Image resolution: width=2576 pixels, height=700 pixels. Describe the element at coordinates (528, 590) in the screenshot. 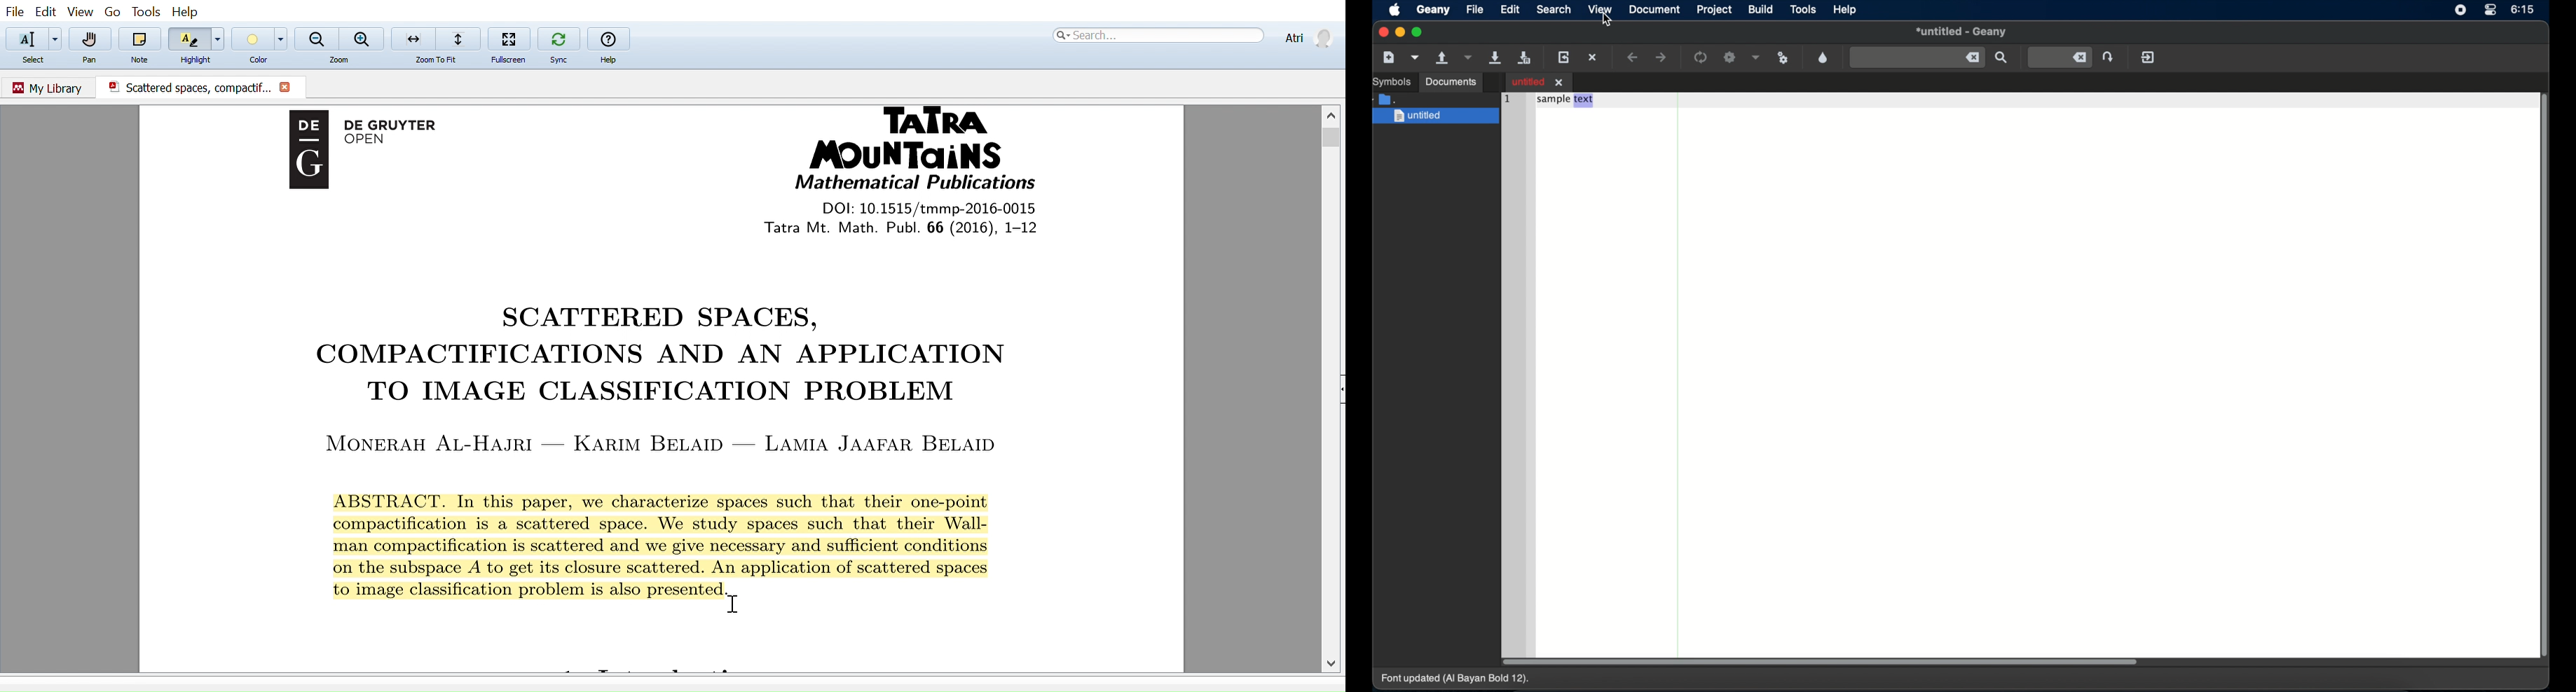

I see `to image classificaition problem is also presented` at that location.